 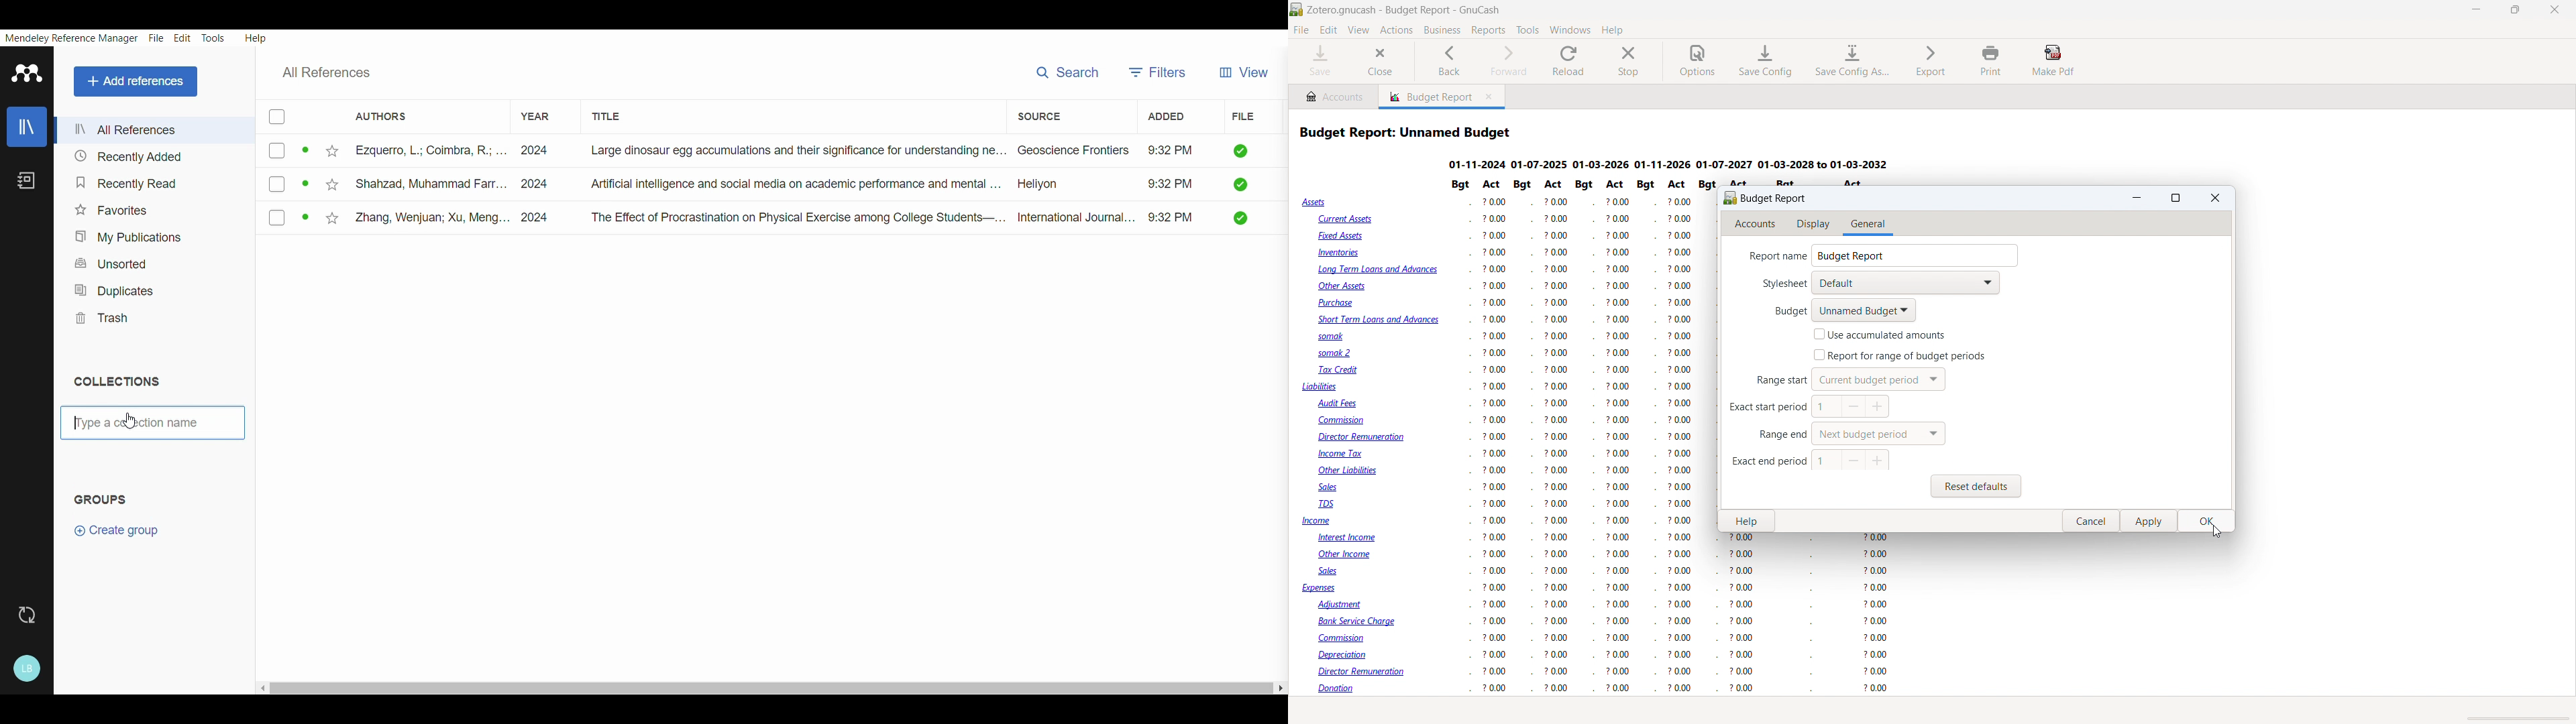 What do you see at coordinates (2177, 198) in the screenshot?
I see `maximize` at bounding box center [2177, 198].